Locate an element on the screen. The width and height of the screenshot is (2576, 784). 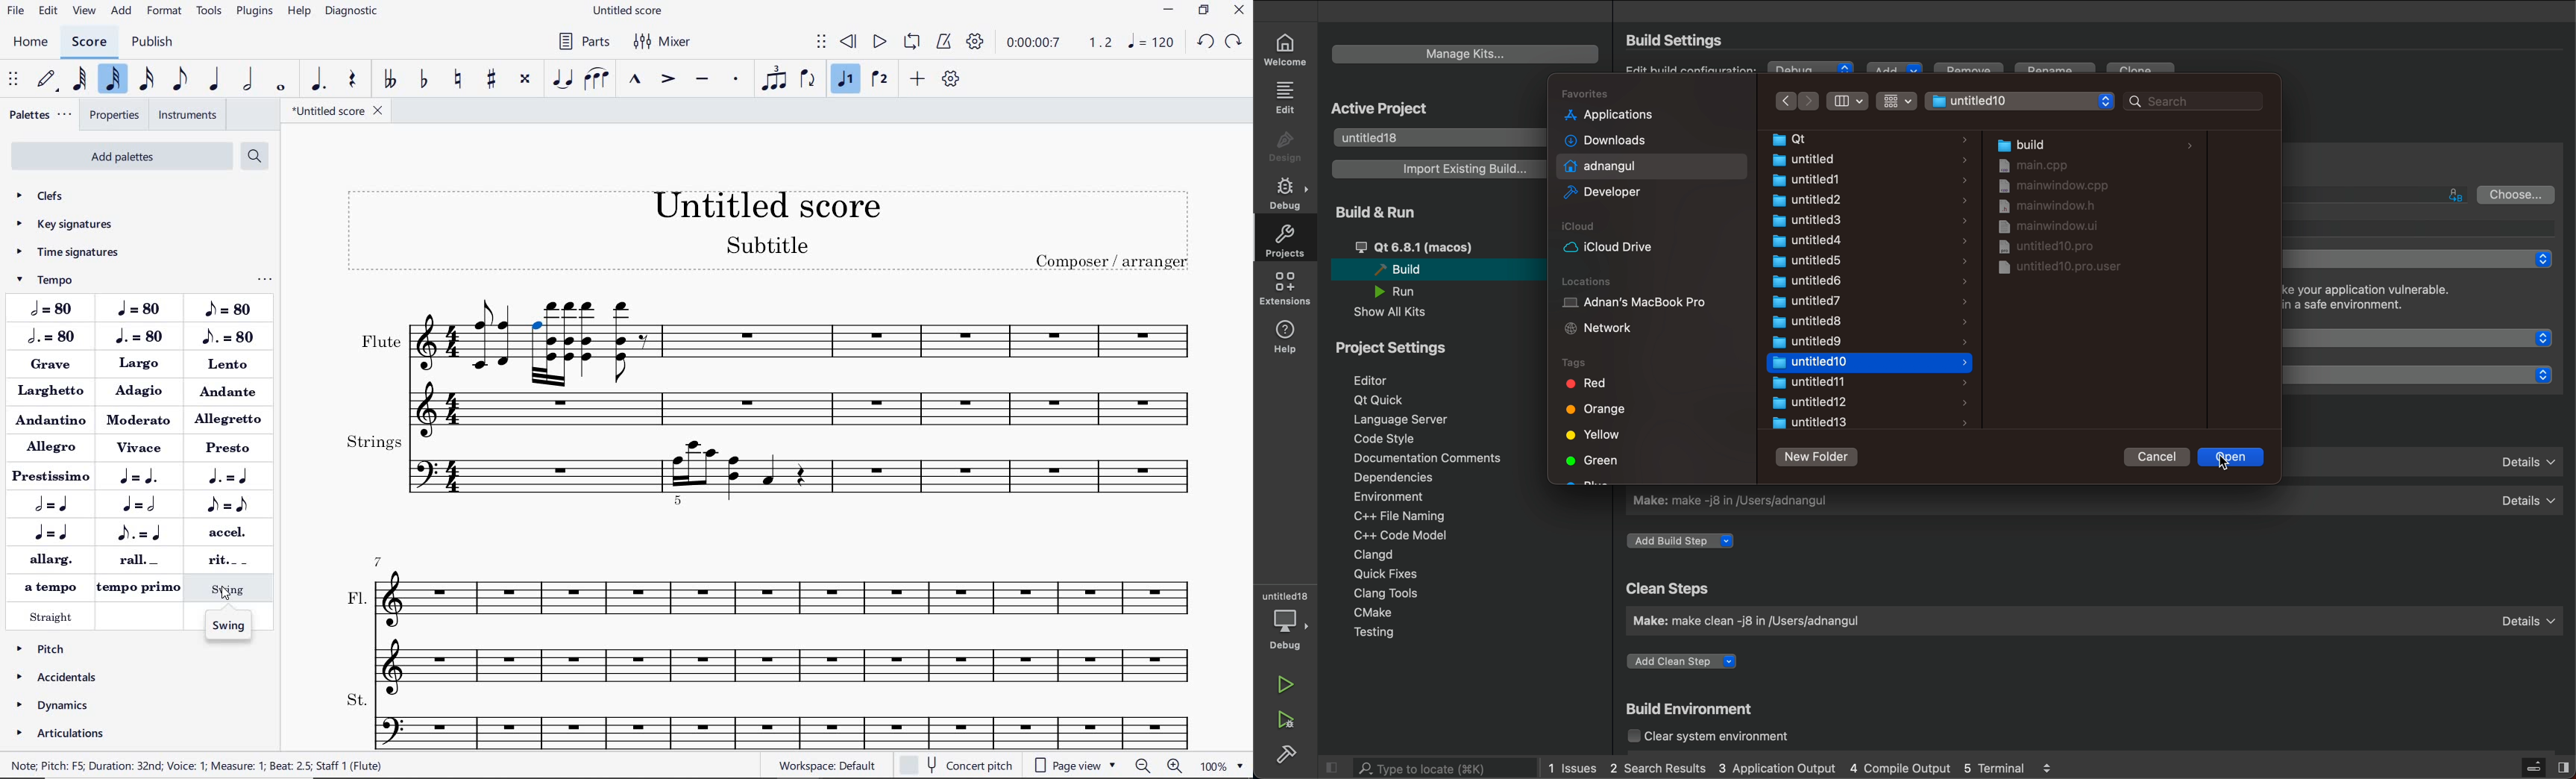
PLAY TIME is located at coordinates (1058, 43).